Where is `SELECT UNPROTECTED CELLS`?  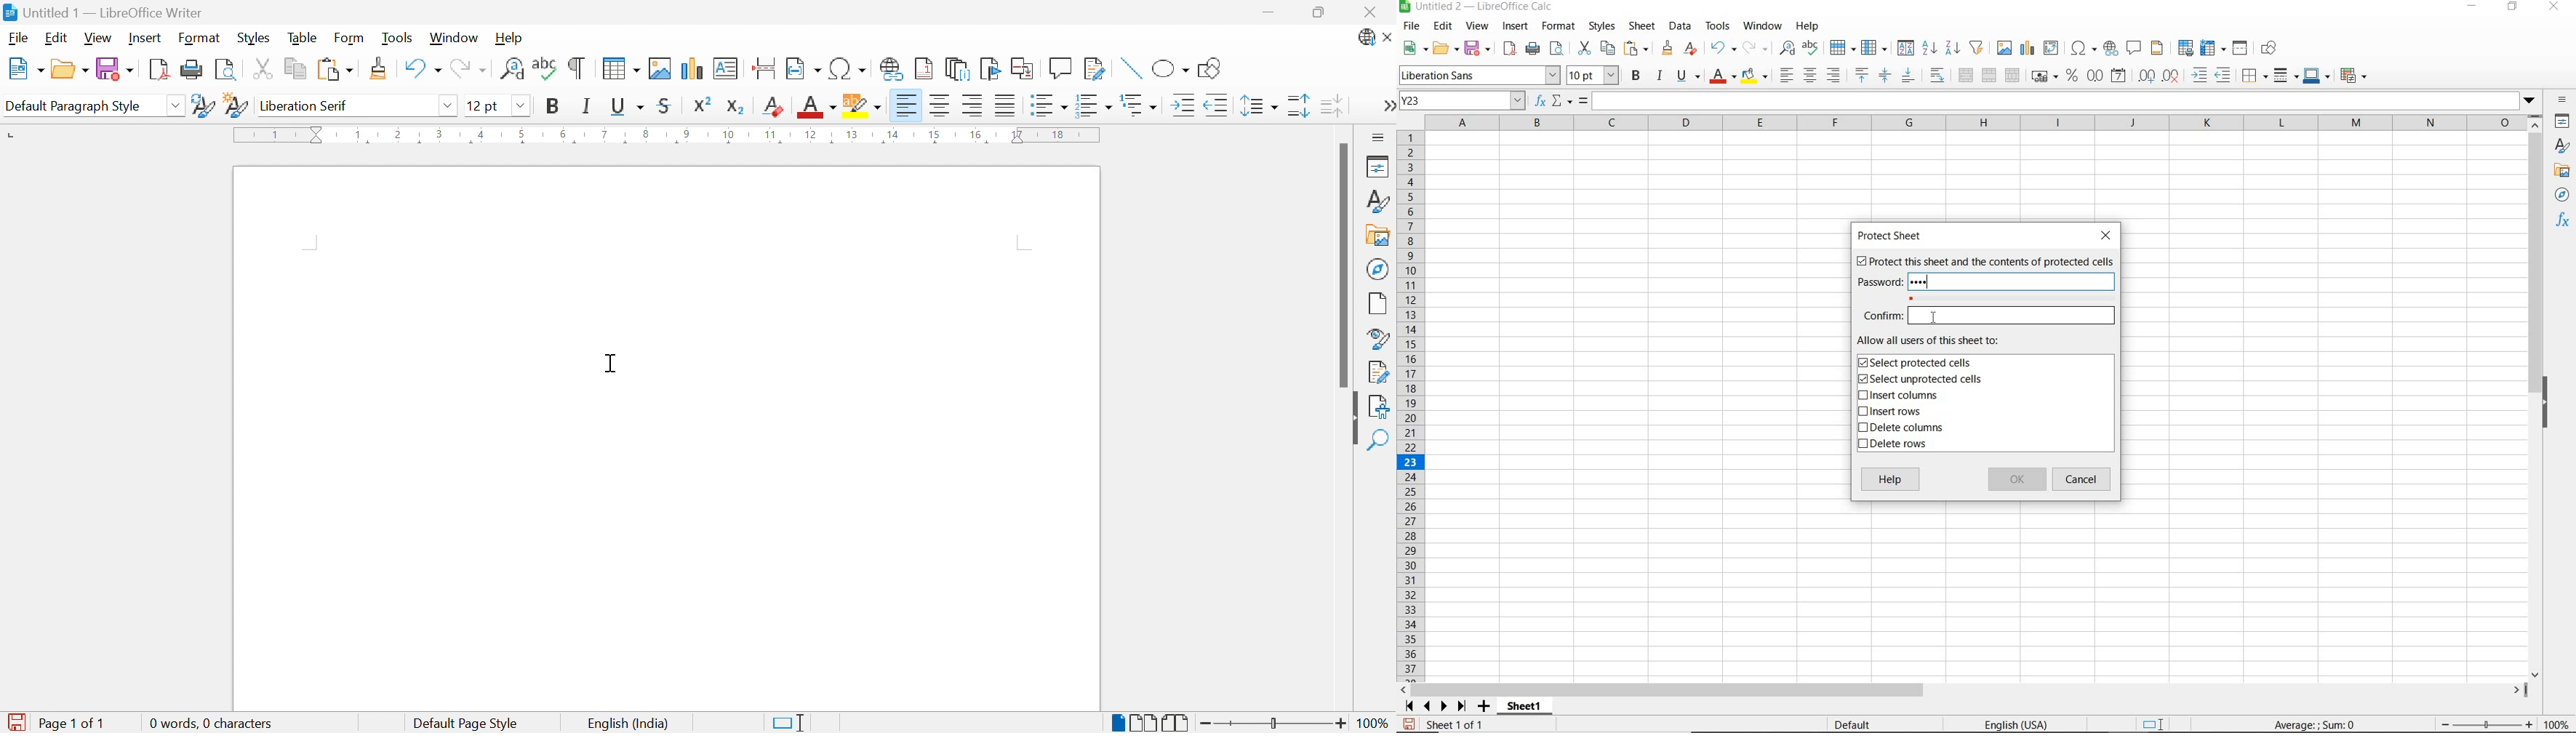
SELECT UNPROTECTED CELLS is located at coordinates (1922, 380).